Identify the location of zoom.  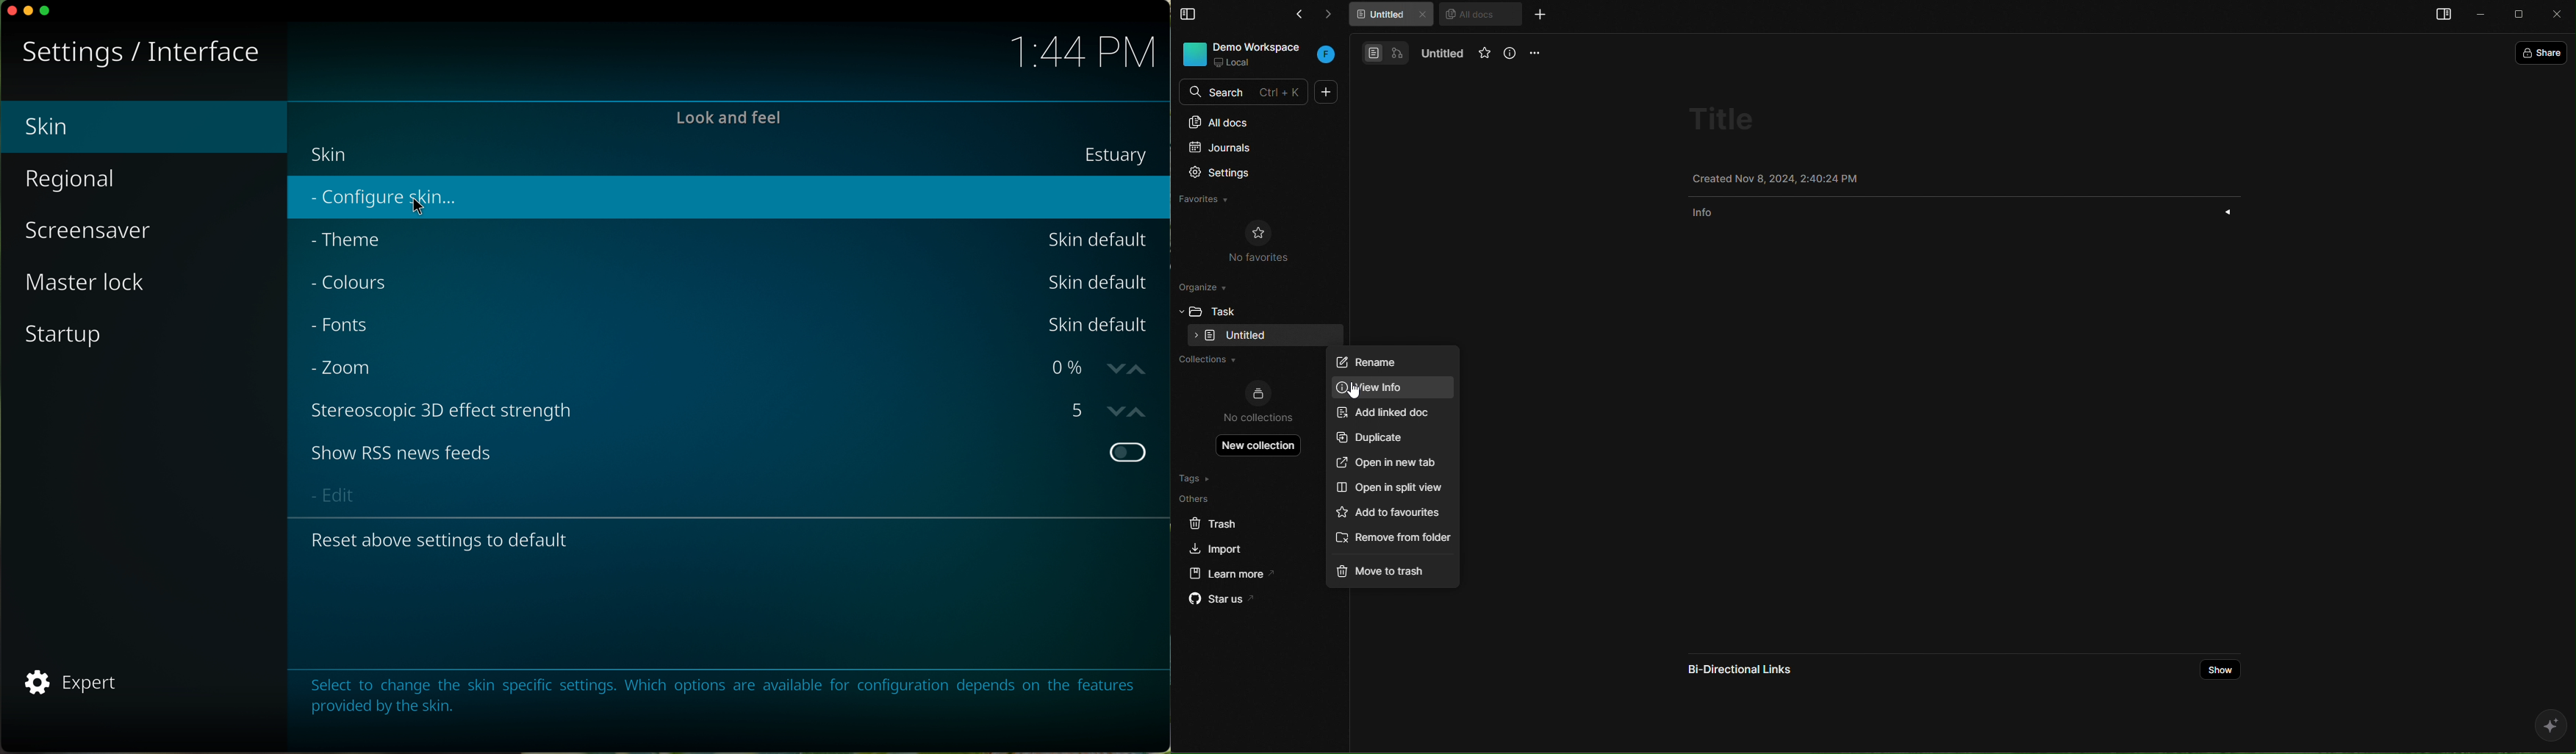
(342, 369).